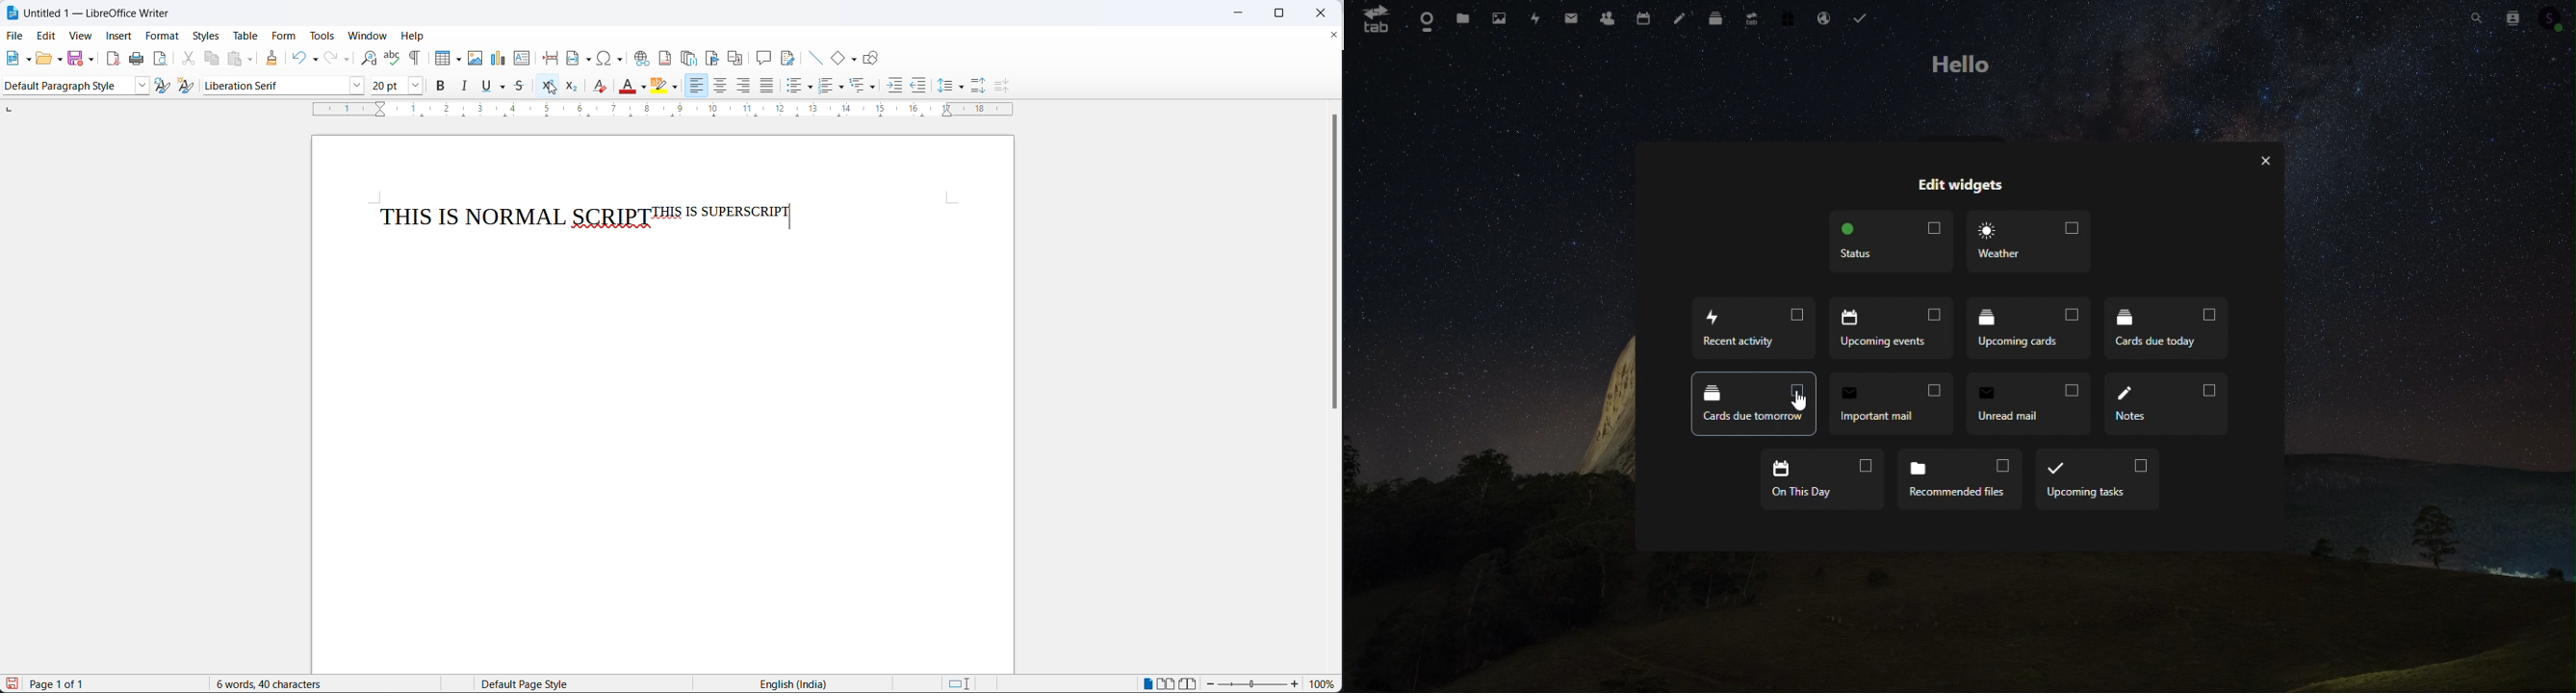  What do you see at coordinates (1891, 242) in the screenshot?
I see `Status` at bounding box center [1891, 242].